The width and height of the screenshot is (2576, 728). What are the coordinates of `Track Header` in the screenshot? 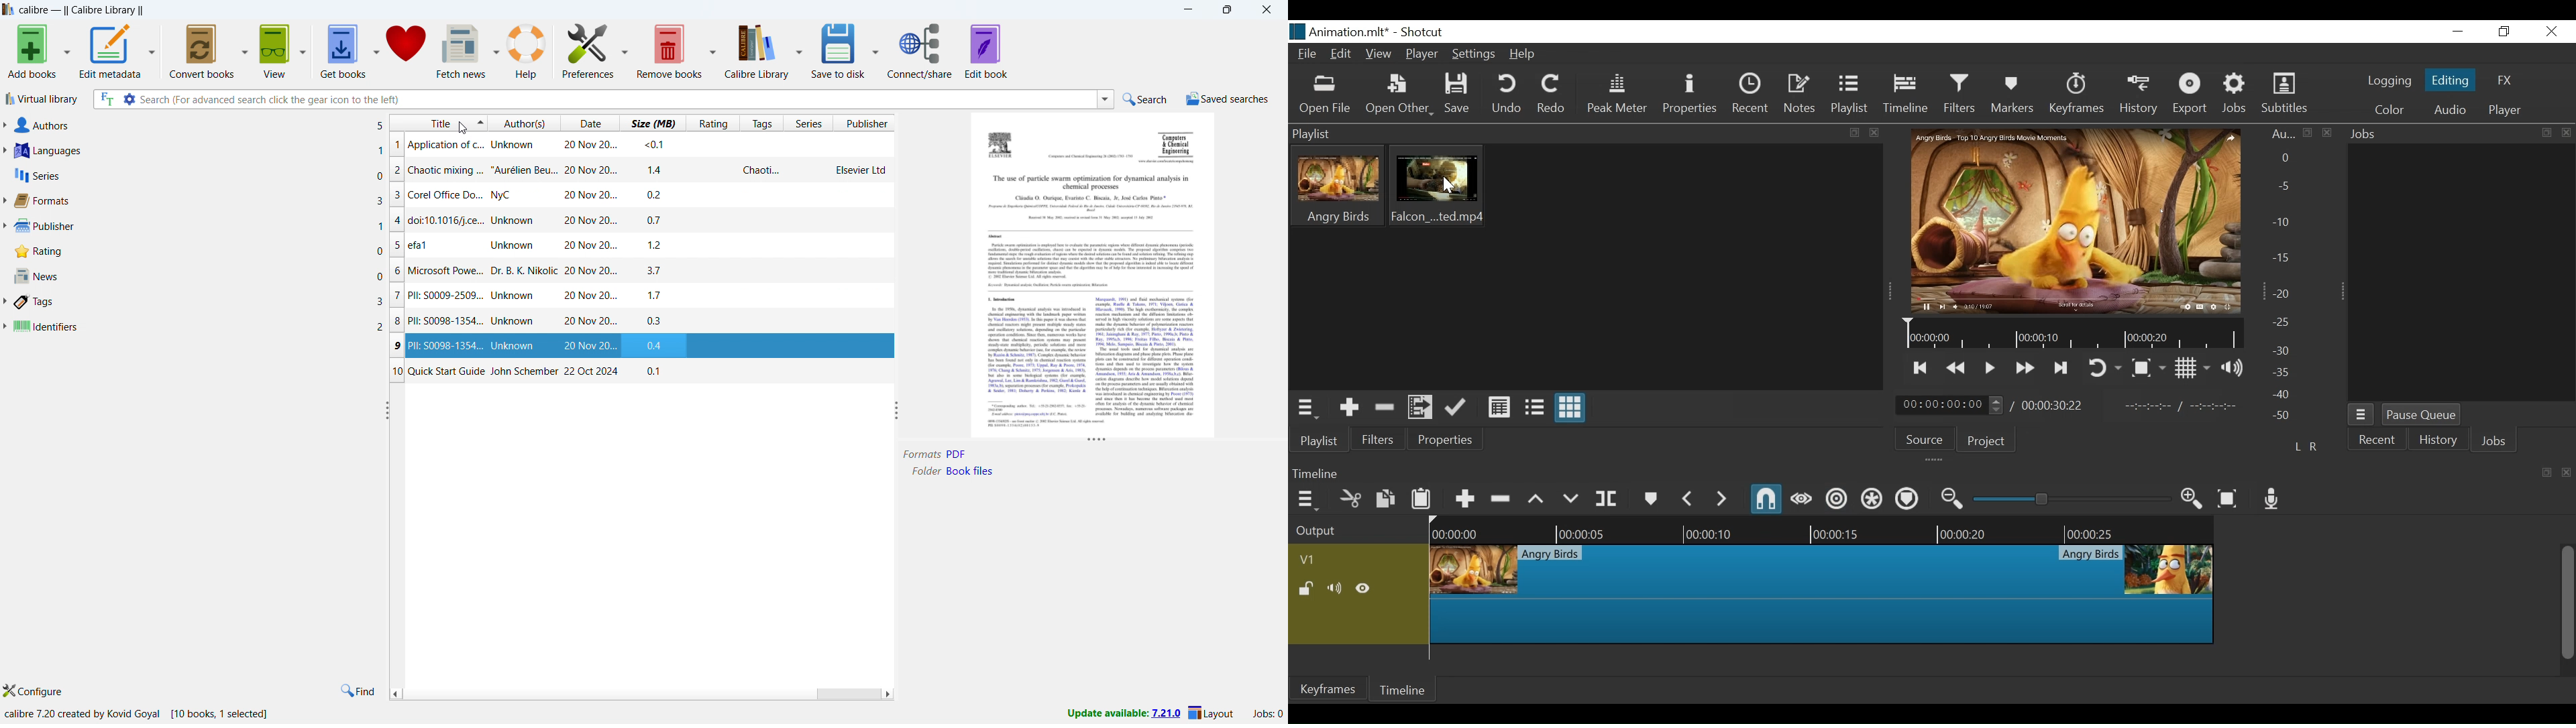 It's located at (1309, 560).